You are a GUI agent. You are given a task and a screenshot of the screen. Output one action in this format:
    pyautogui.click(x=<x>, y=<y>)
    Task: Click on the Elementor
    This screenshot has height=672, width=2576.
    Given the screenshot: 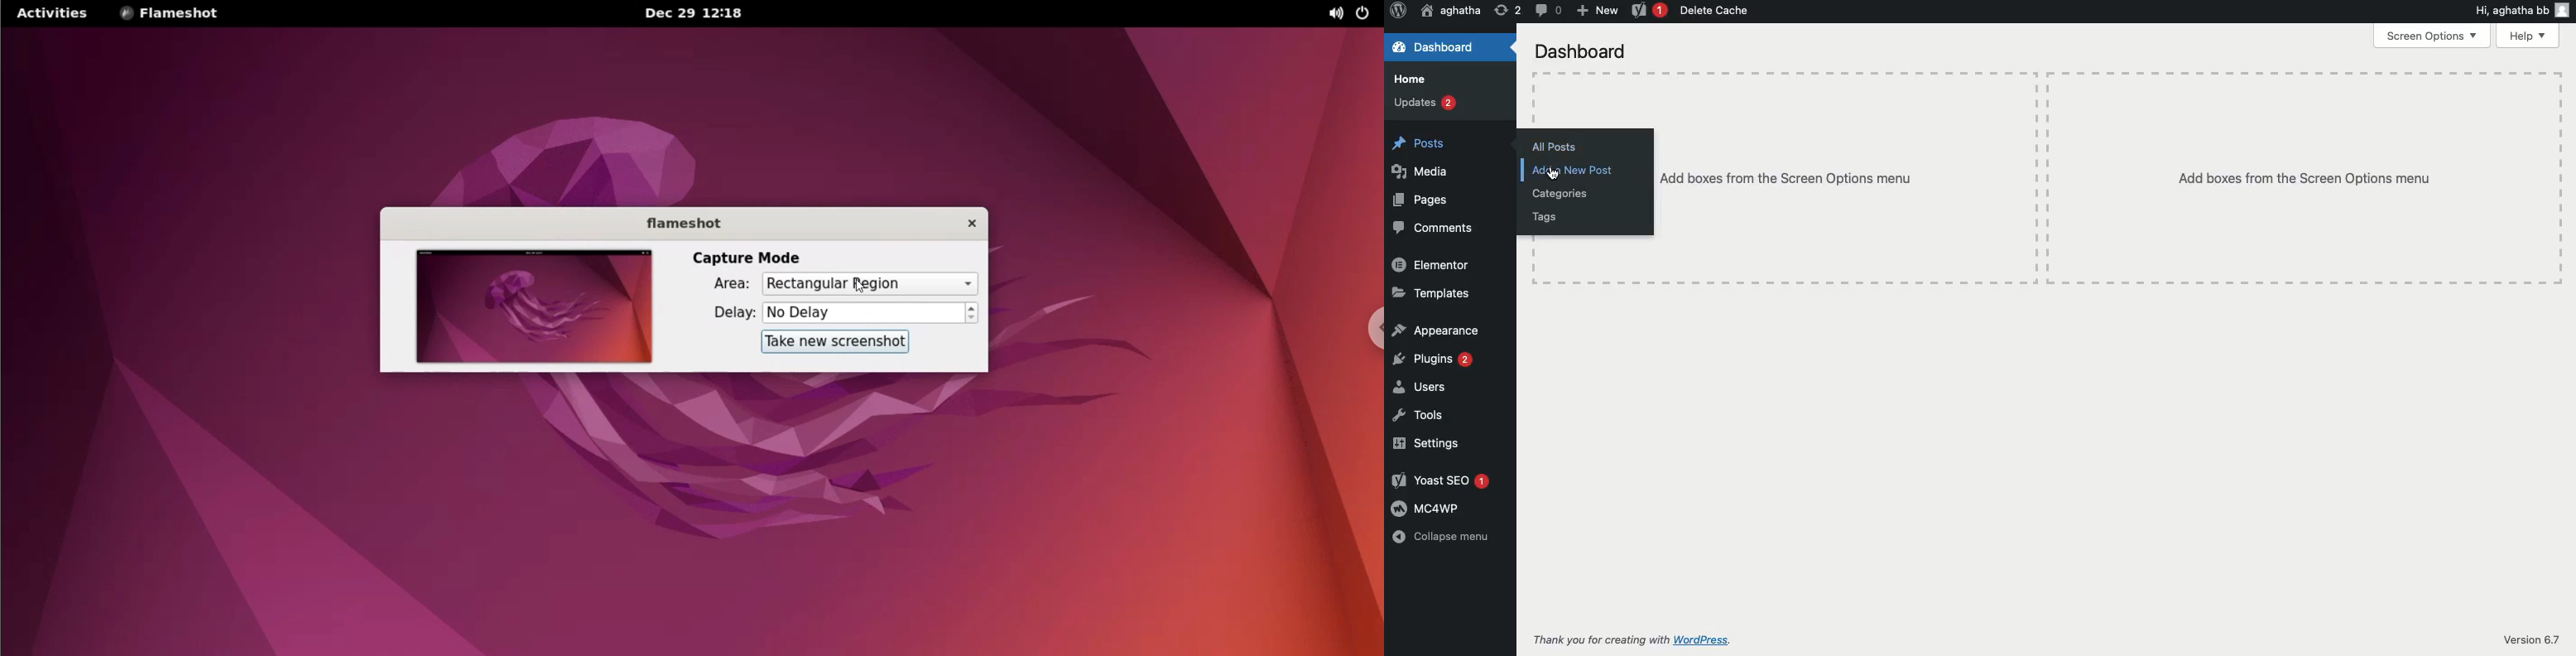 What is the action you would take?
    pyautogui.click(x=1430, y=263)
    